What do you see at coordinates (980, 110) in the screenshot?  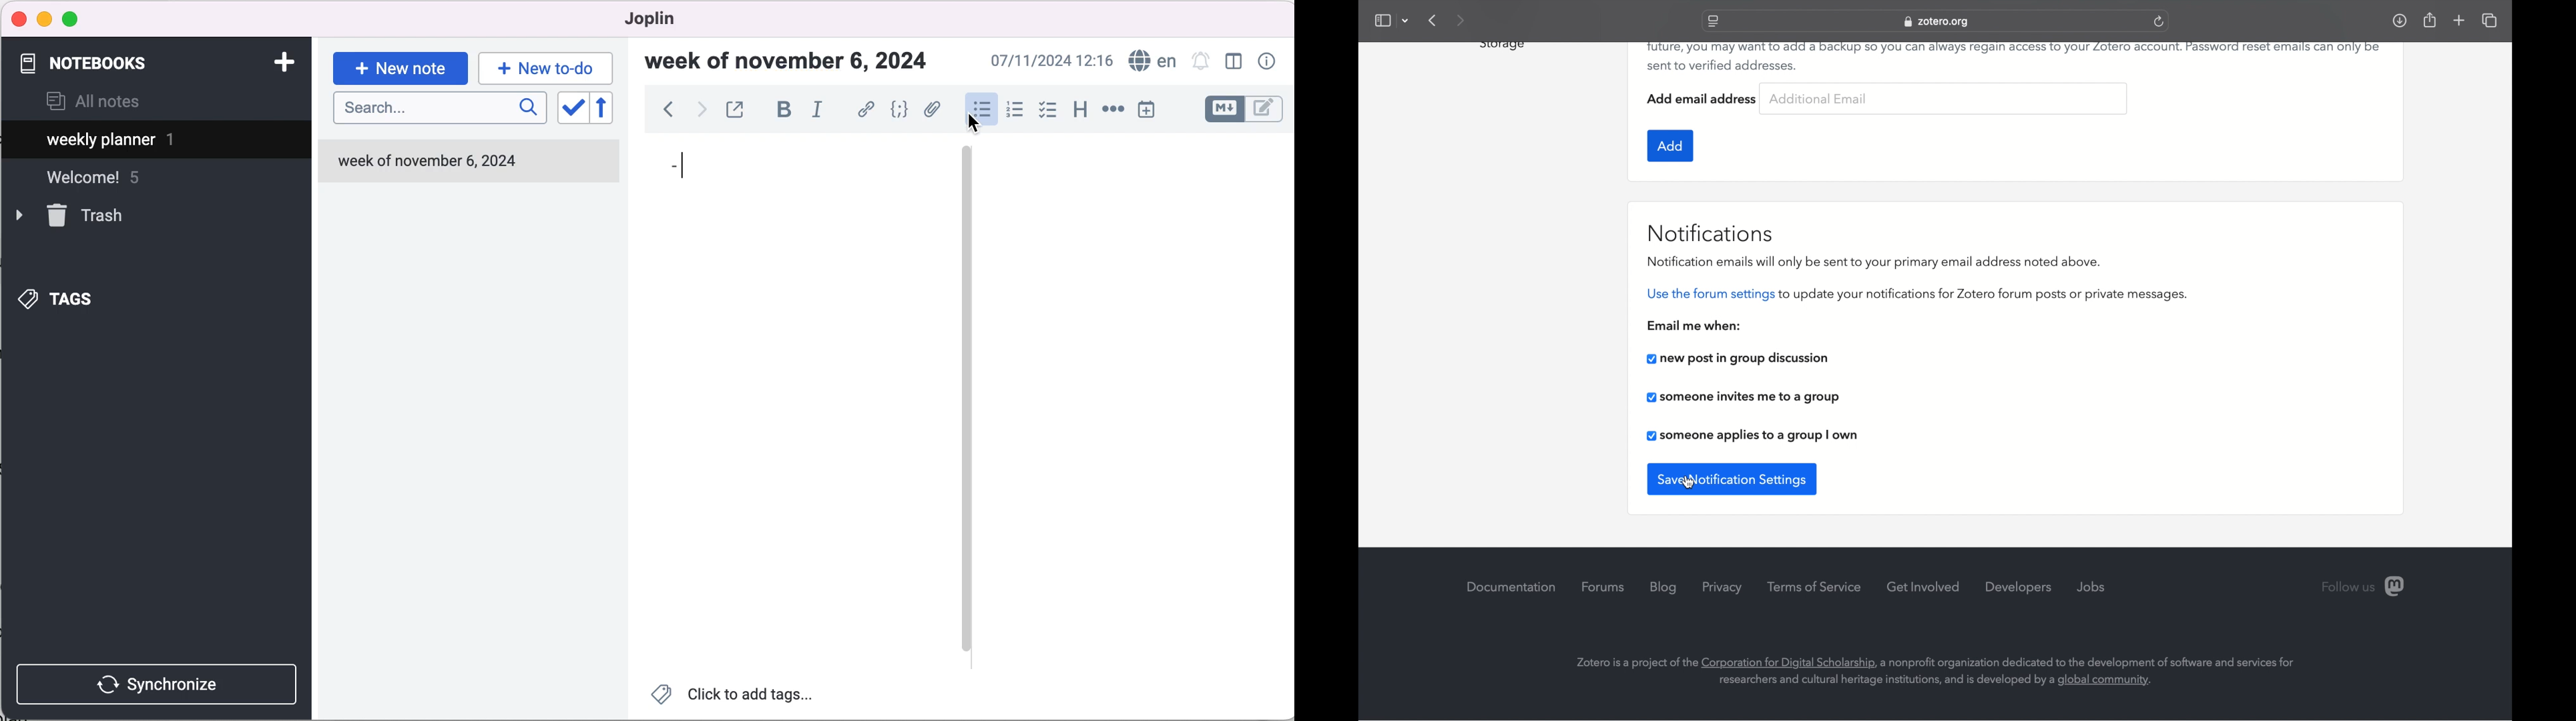 I see `bulleted list` at bounding box center [980, 110].